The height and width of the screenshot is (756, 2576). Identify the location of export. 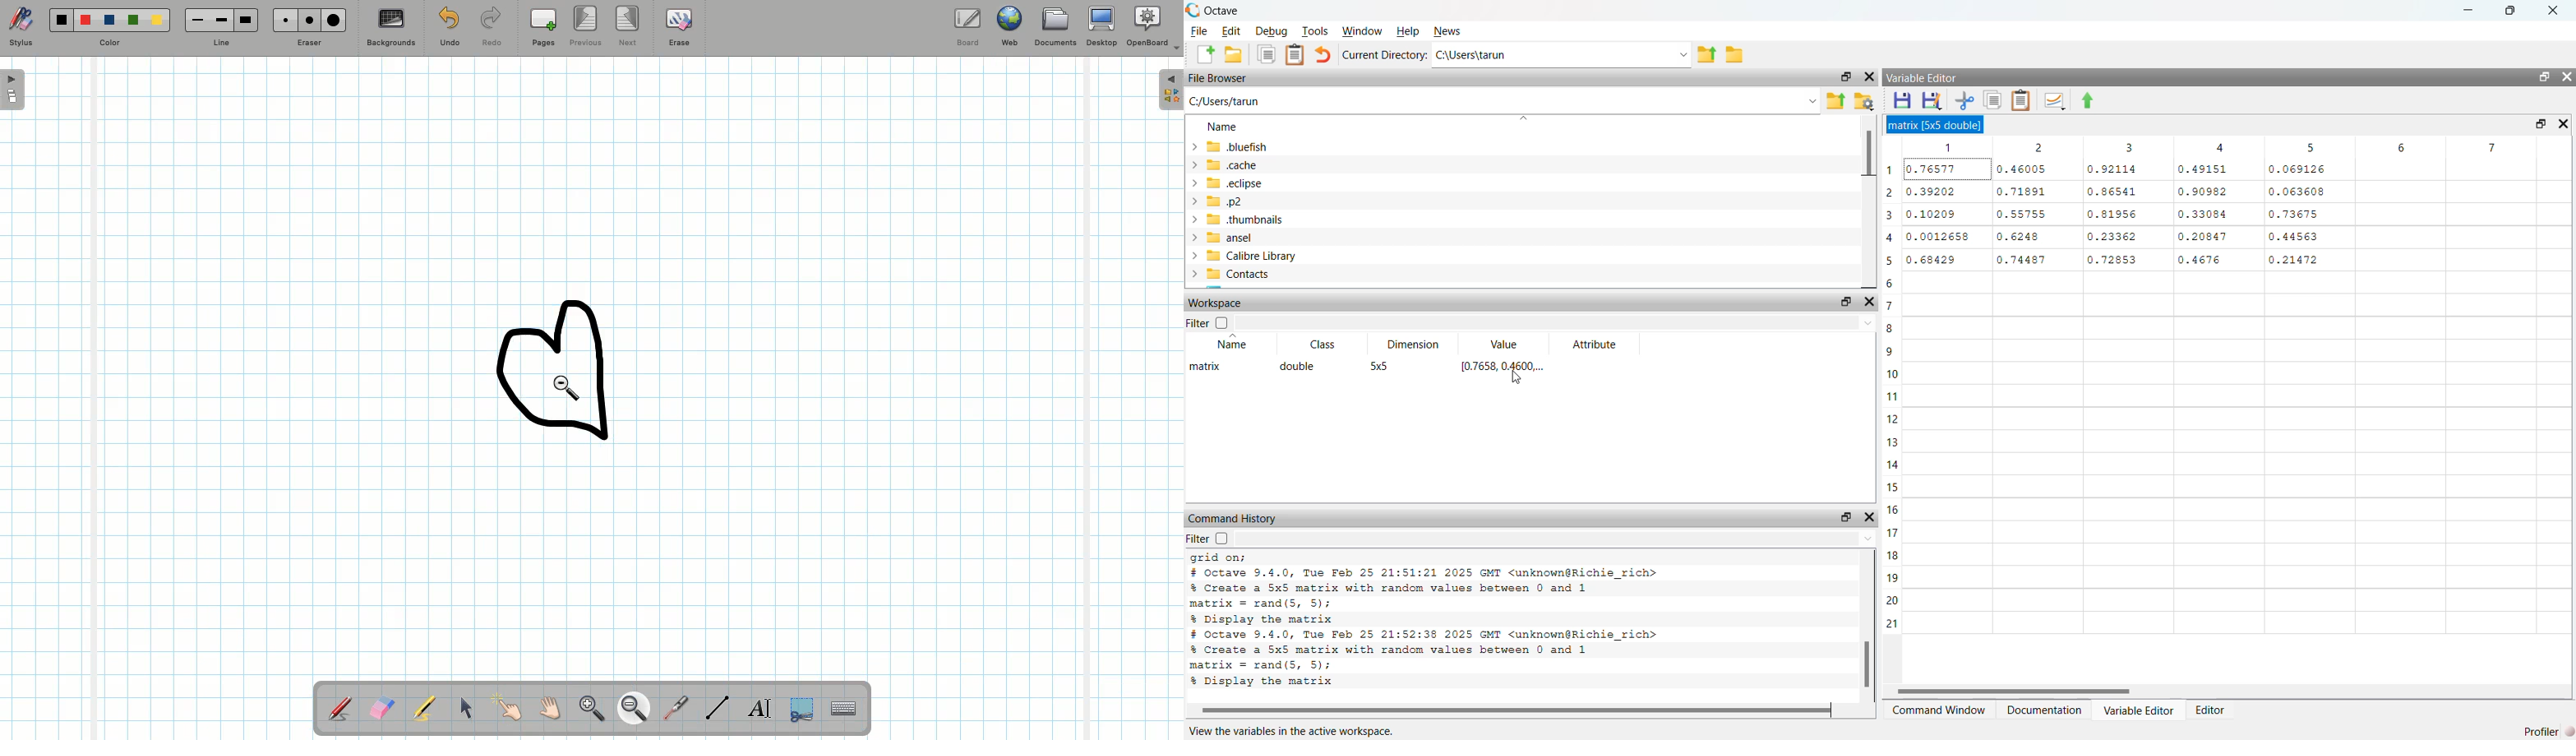
(1835, 101).